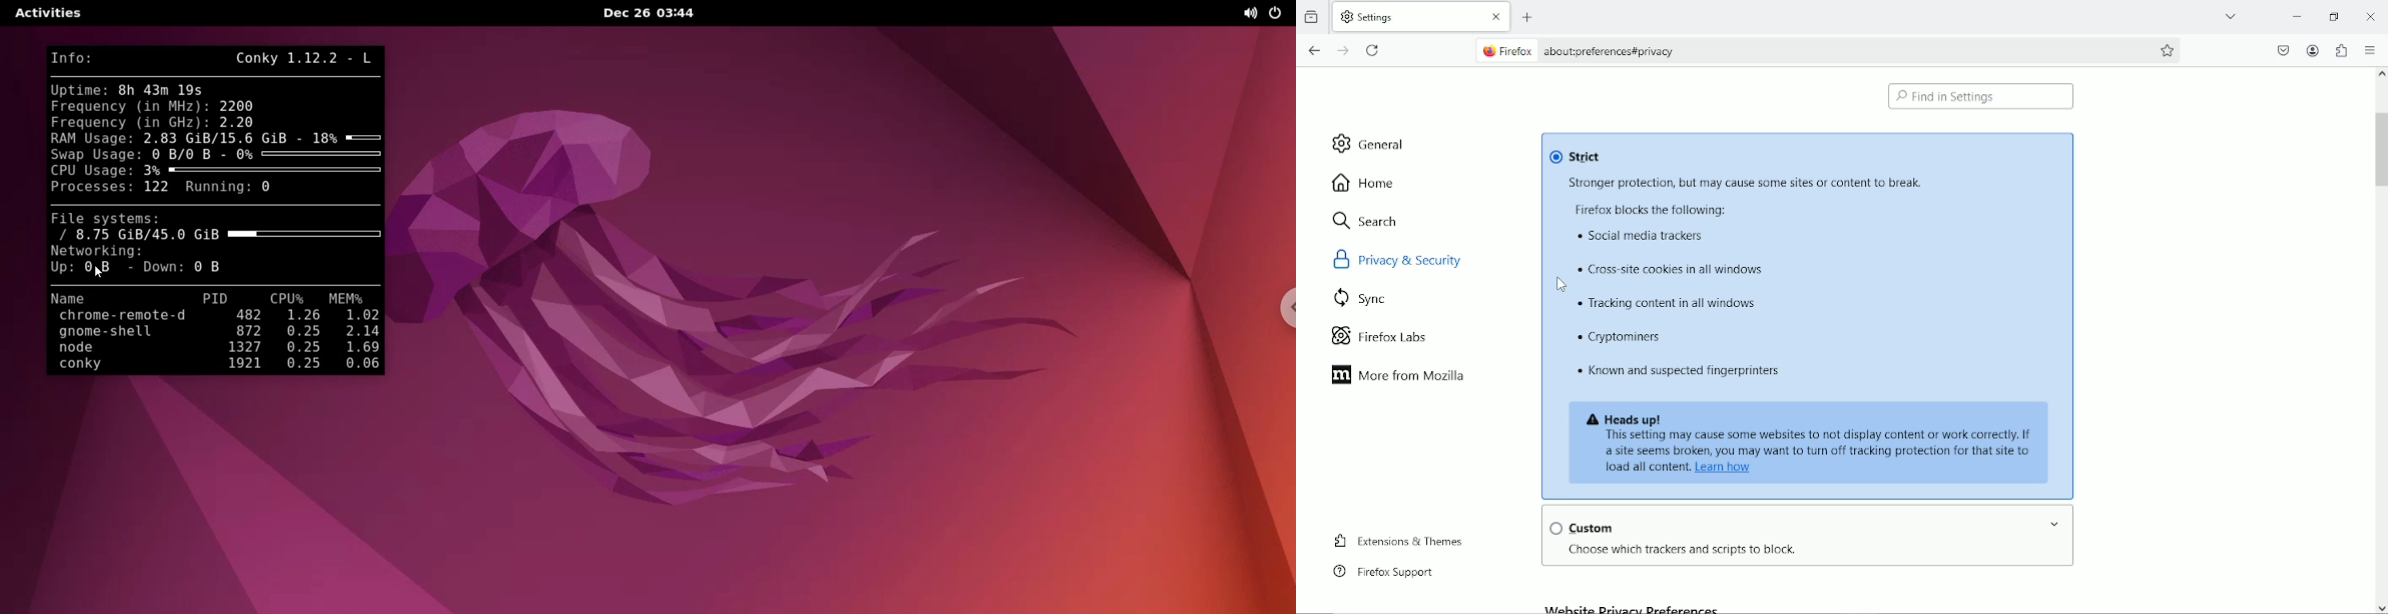 This screenshot has width=2408, height=616. Describe the element at coordinates (1646, 467) in the screenshot. I see `text` at that location.